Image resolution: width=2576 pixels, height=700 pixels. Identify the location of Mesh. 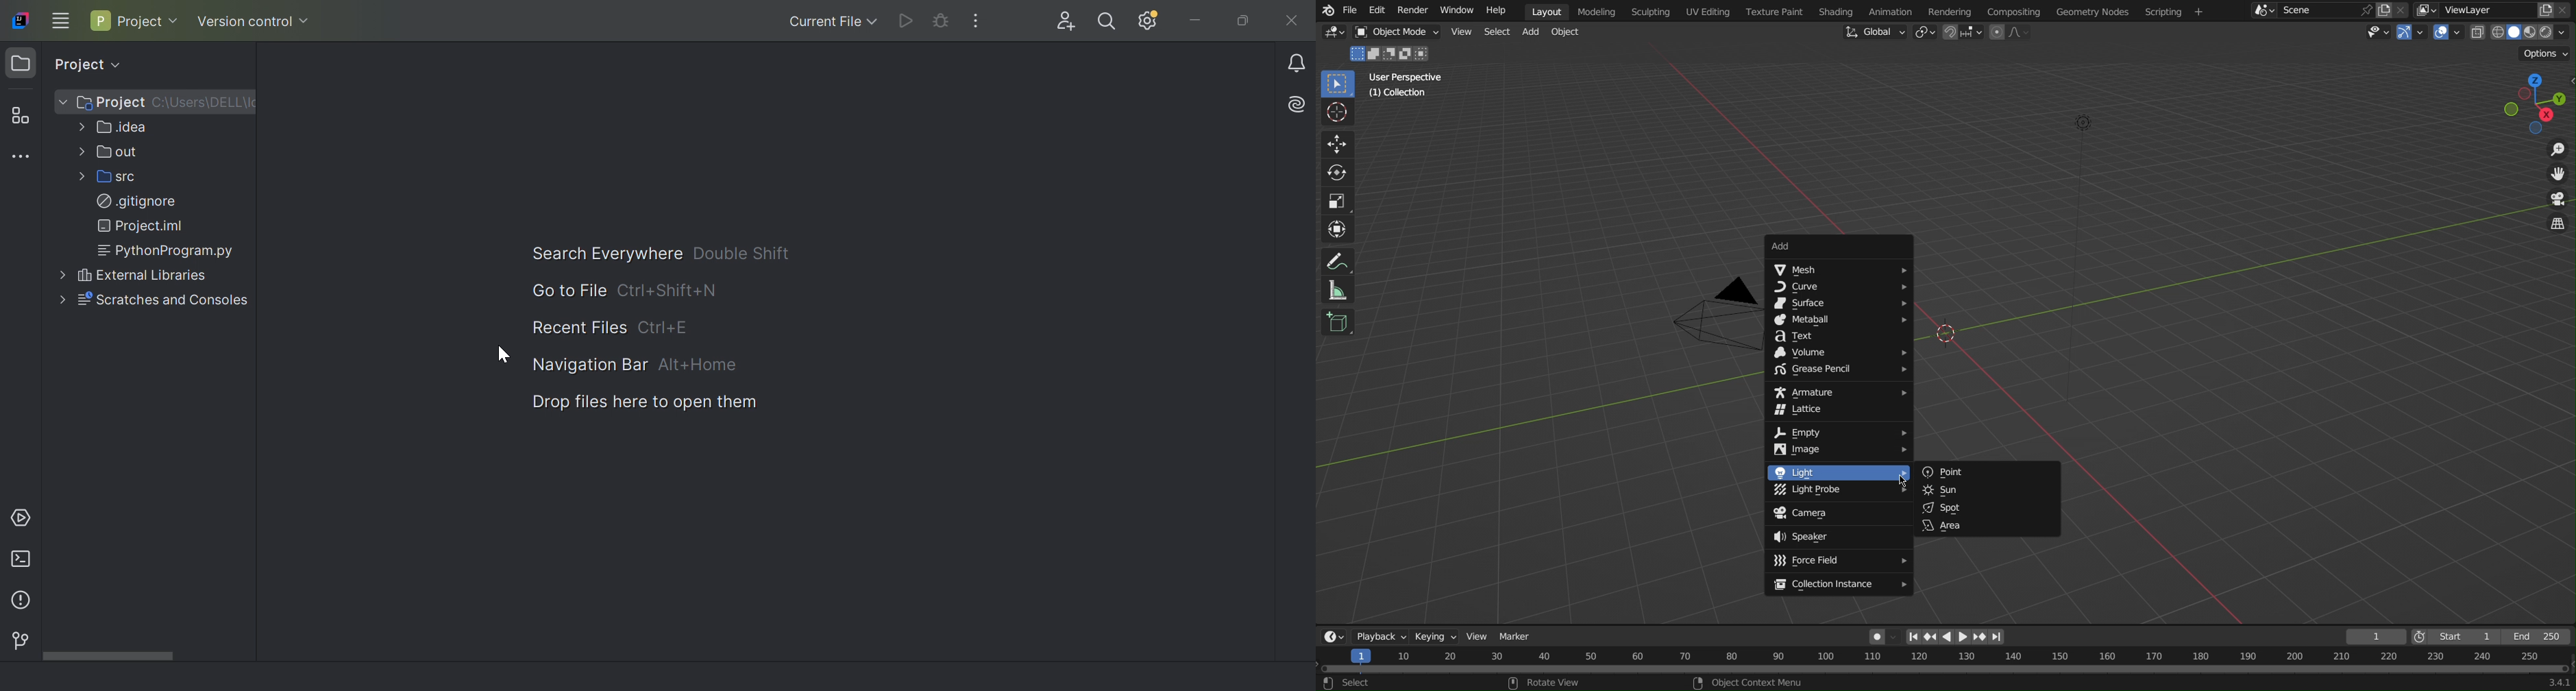
(1838, 270).